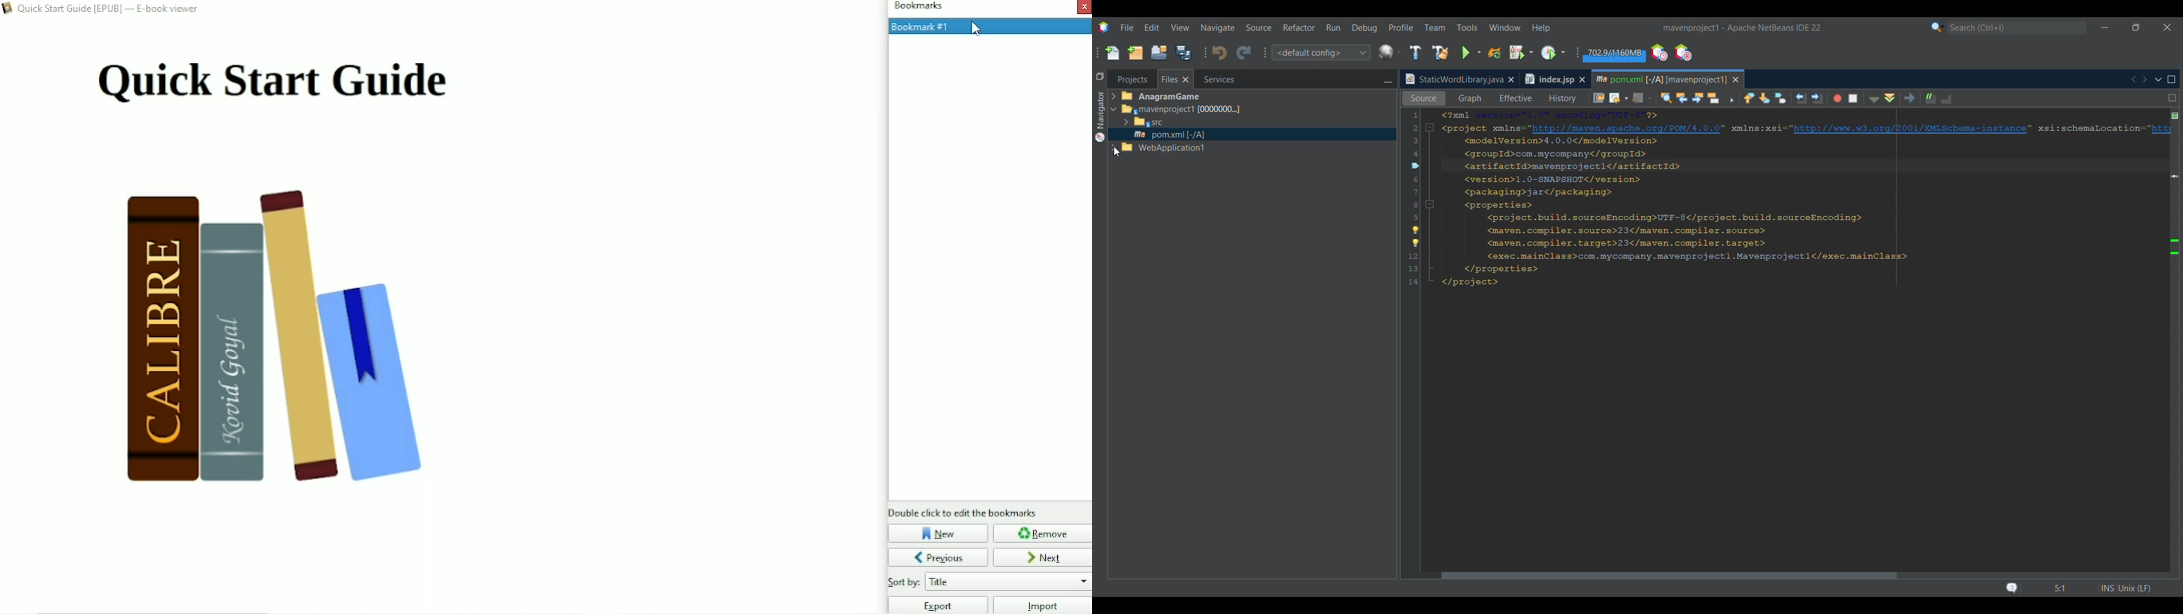 This screenshot has height=616, width=2184. What do you see at coordinates (1555, 52) in the screenshot?
I see `Profile main project options` at bounding box center [1555, 52].